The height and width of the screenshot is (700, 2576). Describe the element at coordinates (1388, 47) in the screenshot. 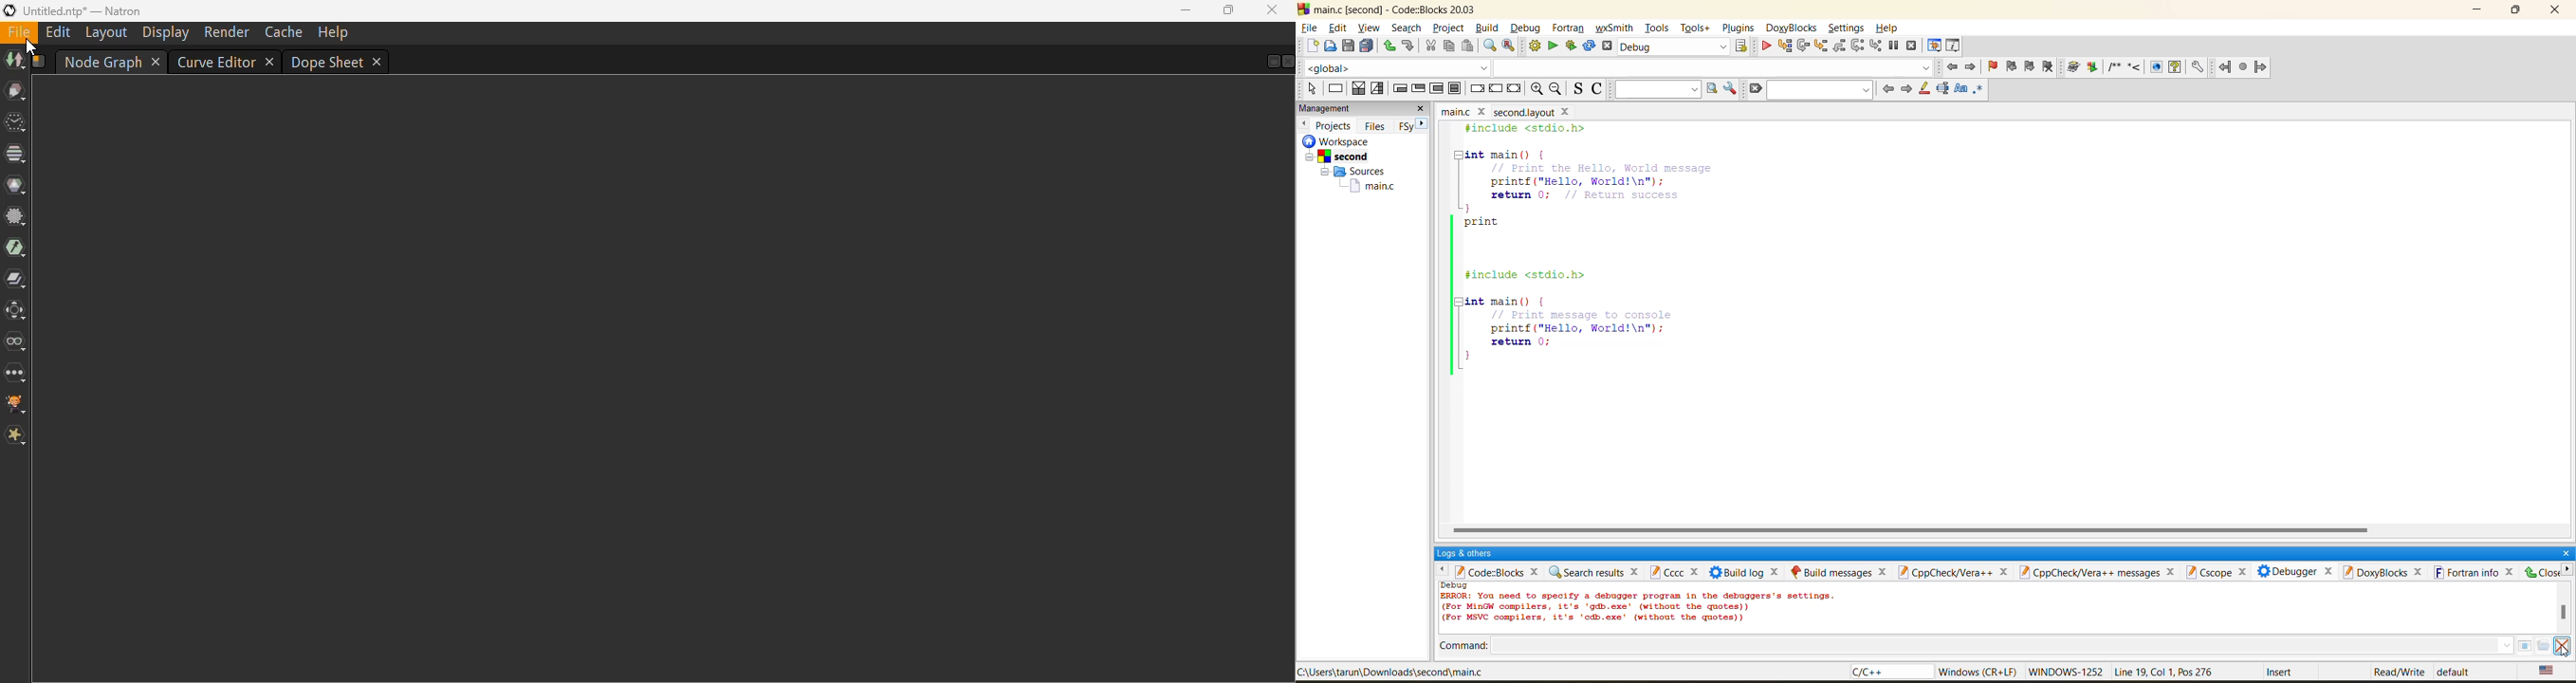

I see `undo` at that location.